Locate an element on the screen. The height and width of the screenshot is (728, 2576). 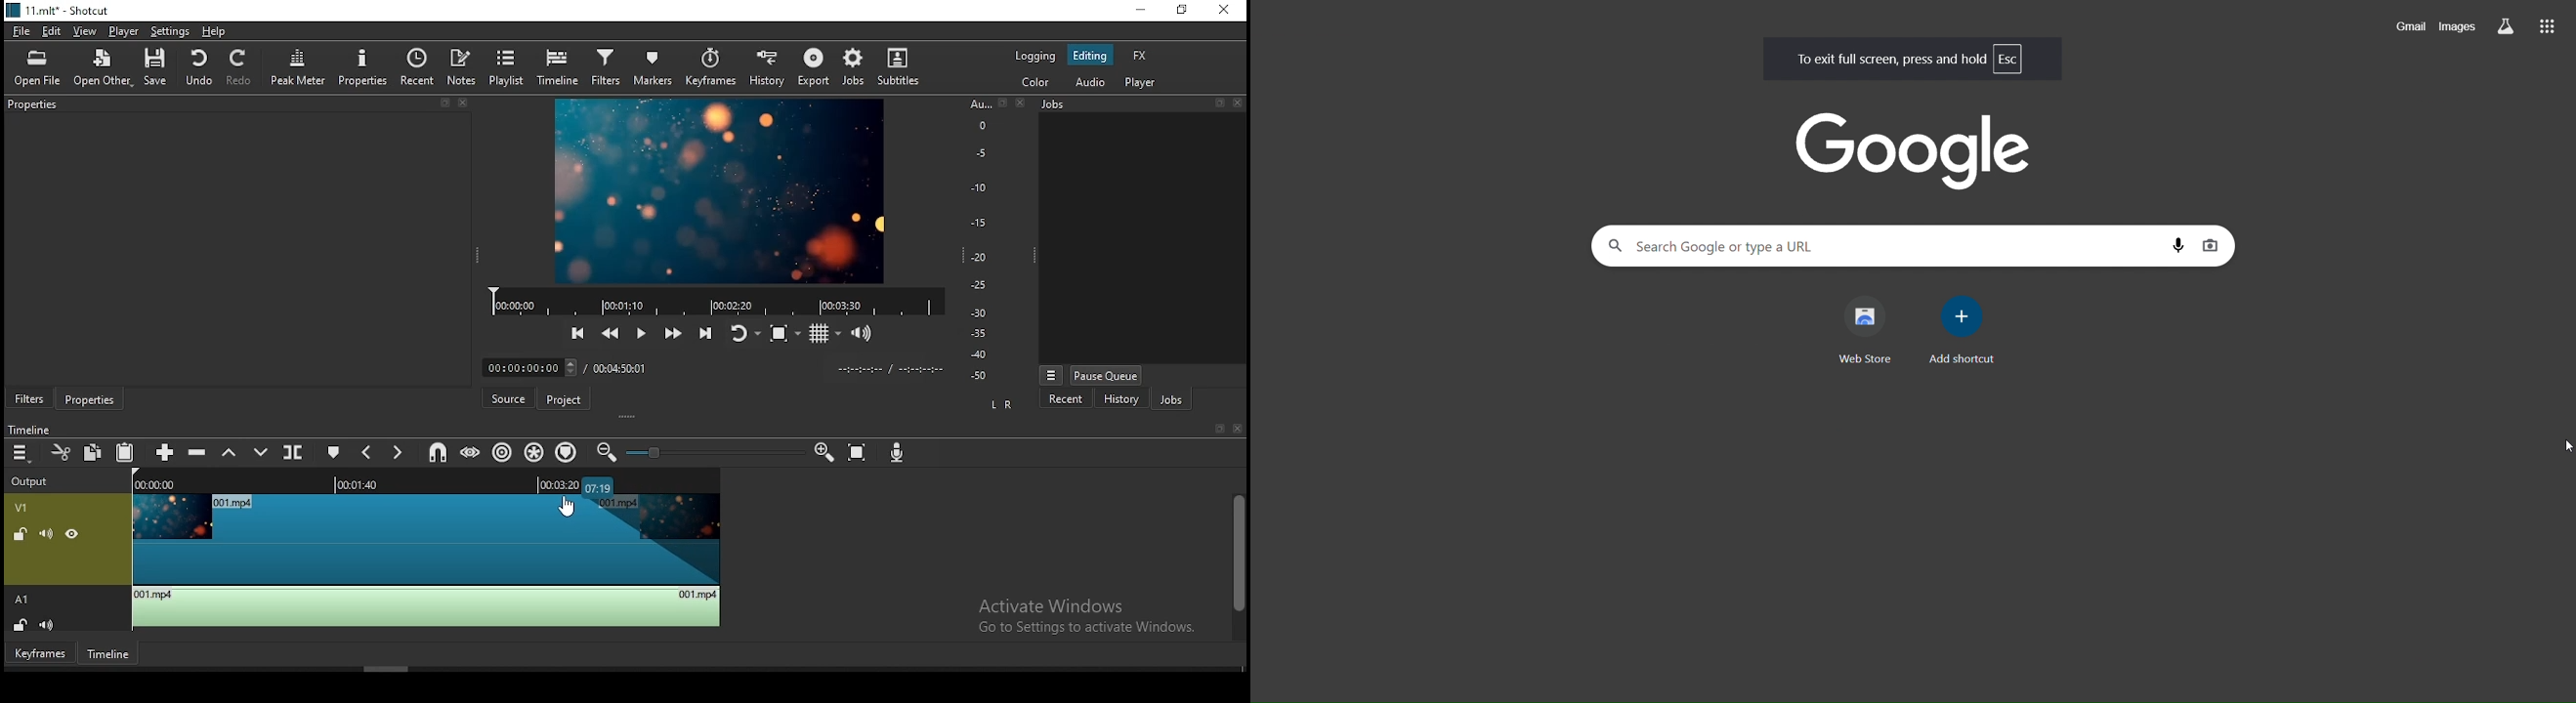
11.mlt* -shotcut is located at coordinates (62, 12).